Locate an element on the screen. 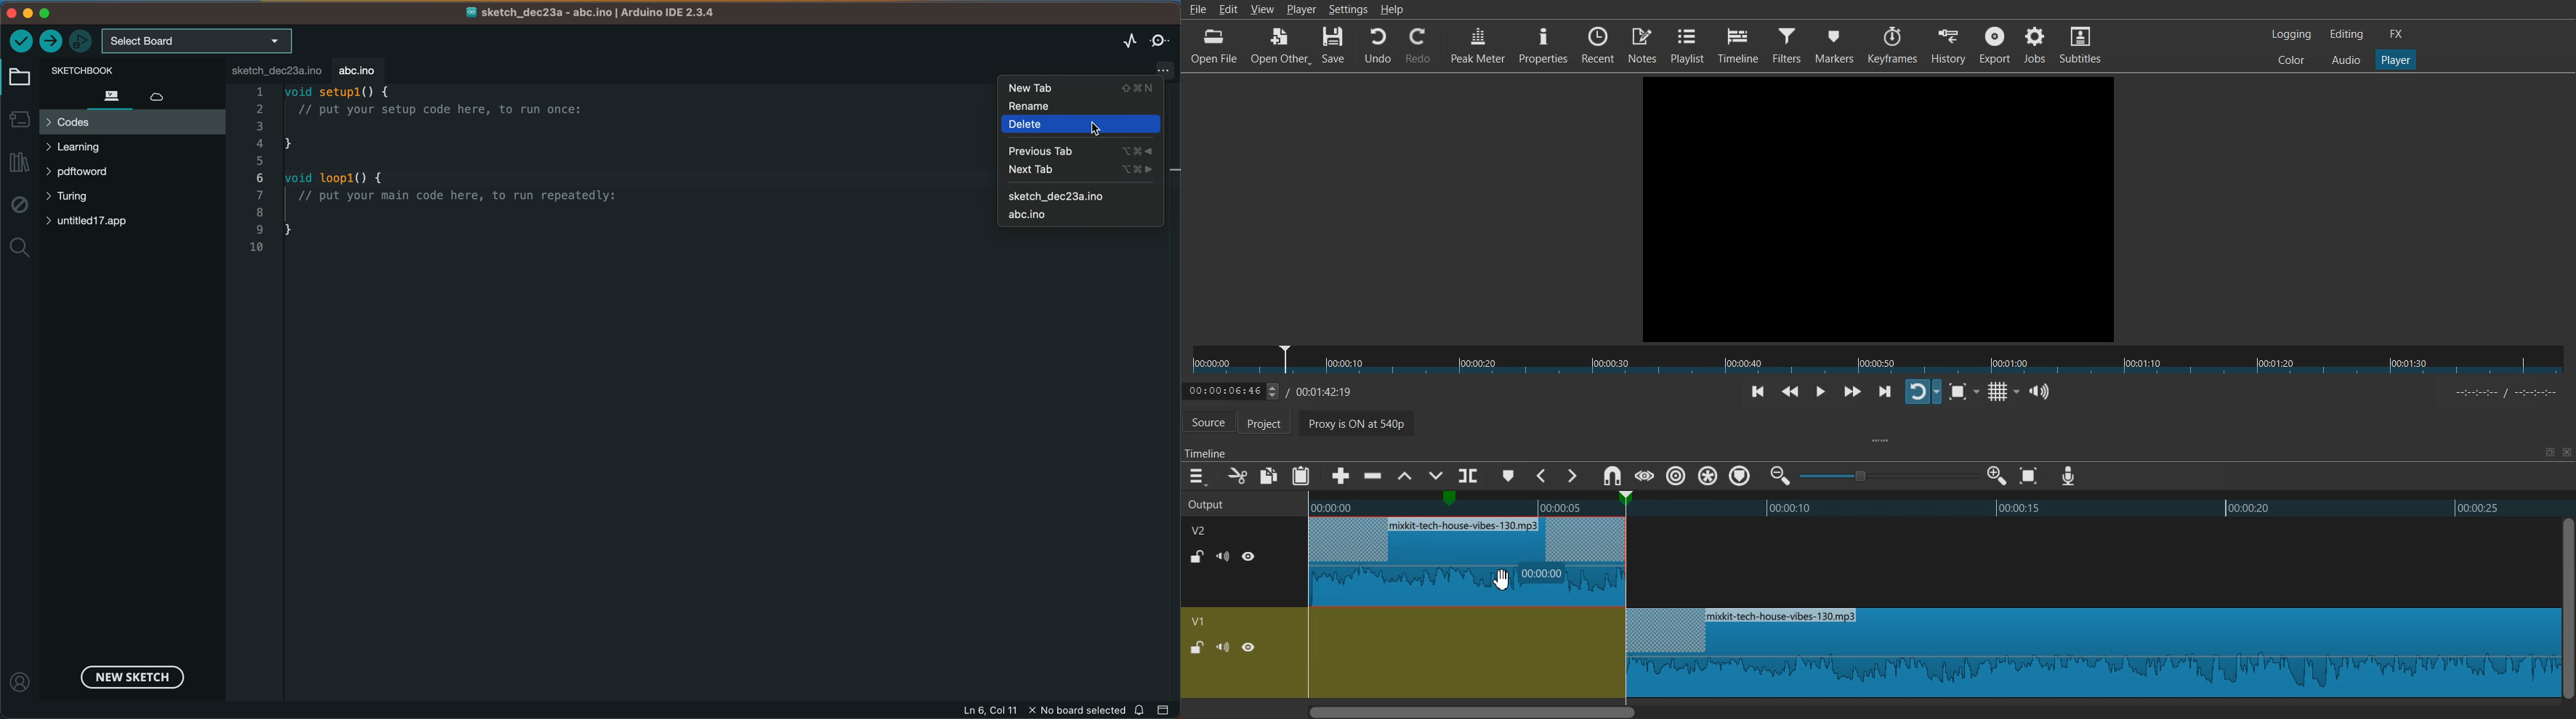  Proxy is ON at 540p is located at coordinates (1463, 425).